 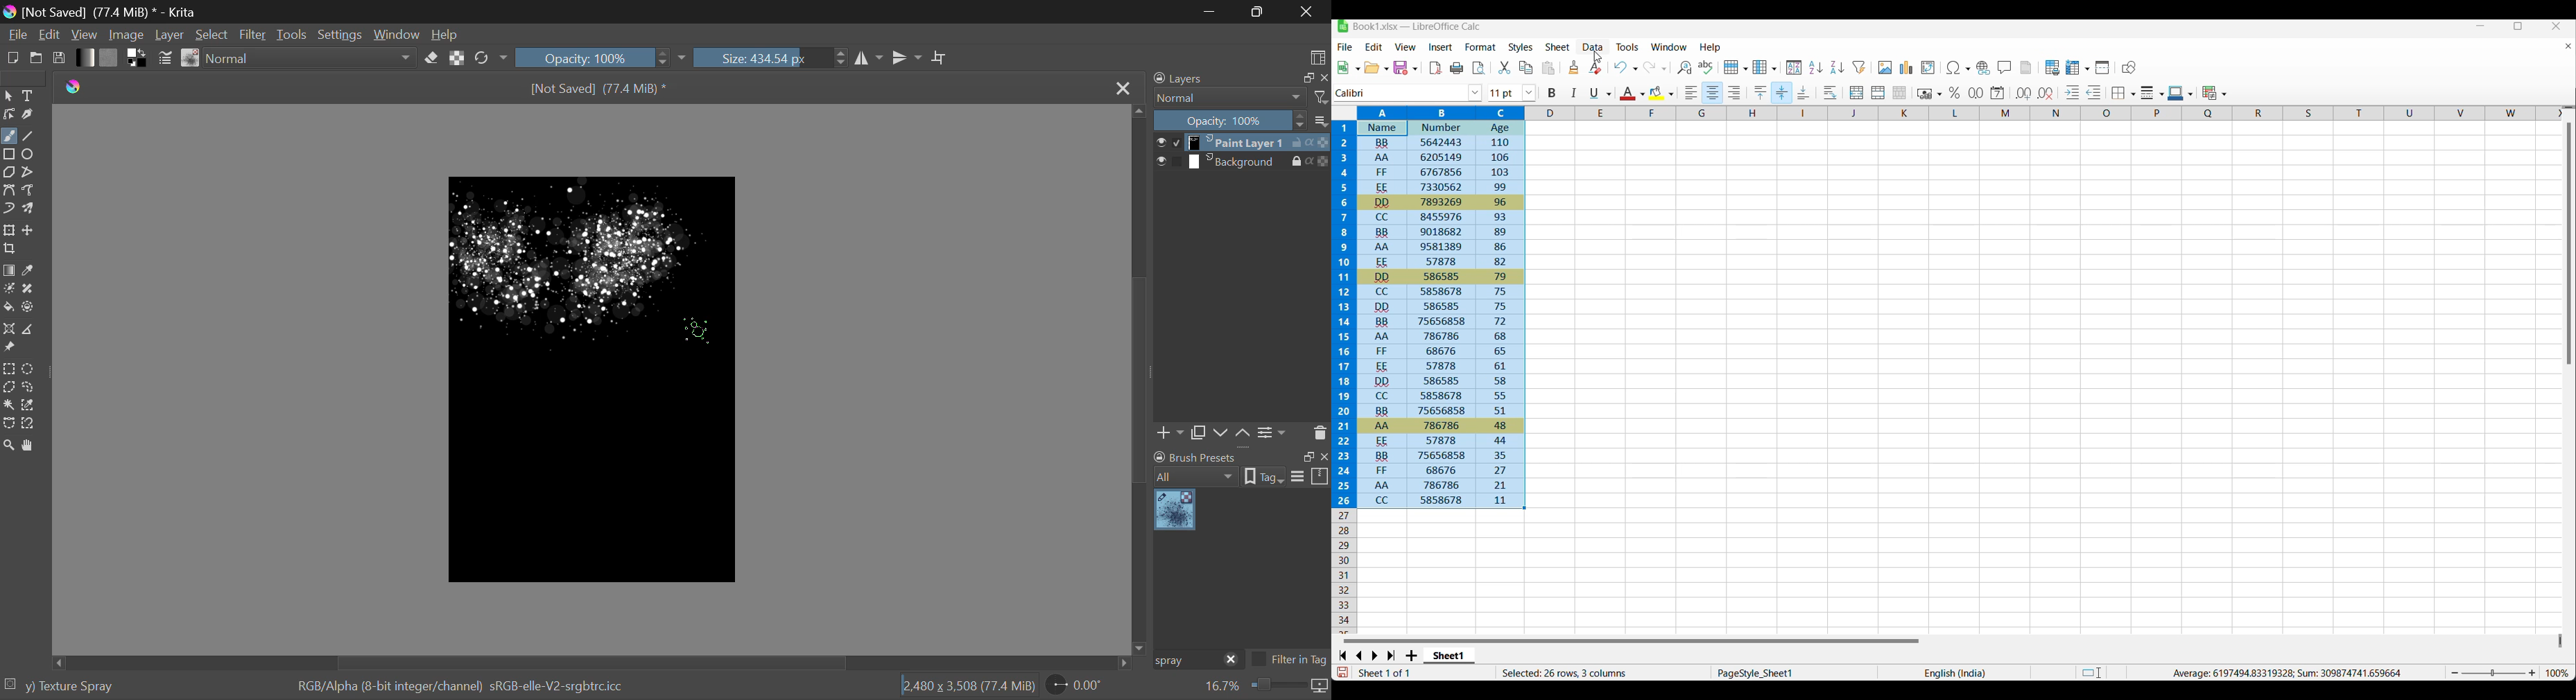 What do you see at coordinates (1955, 93) in the screenshot?
I see `Format as percent` at bounding box center [1955, 93].